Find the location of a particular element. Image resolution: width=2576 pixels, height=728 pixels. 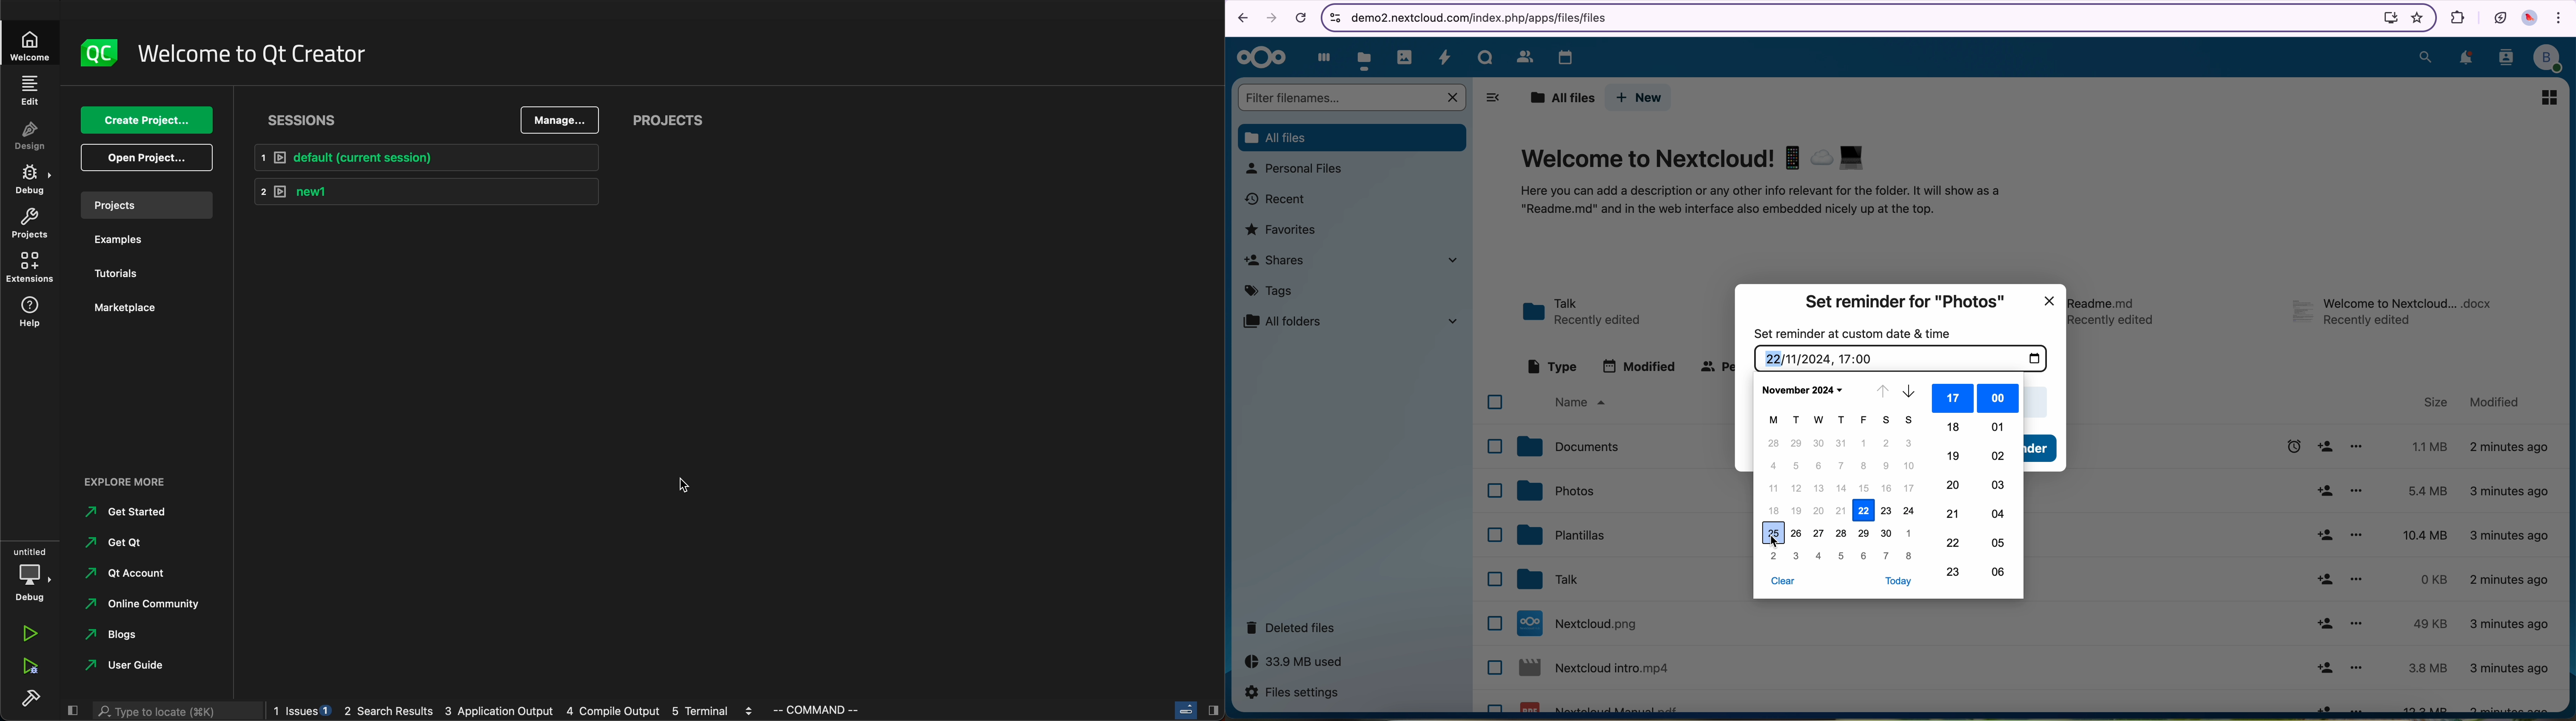

22 is located at coordinates (1864, 510).